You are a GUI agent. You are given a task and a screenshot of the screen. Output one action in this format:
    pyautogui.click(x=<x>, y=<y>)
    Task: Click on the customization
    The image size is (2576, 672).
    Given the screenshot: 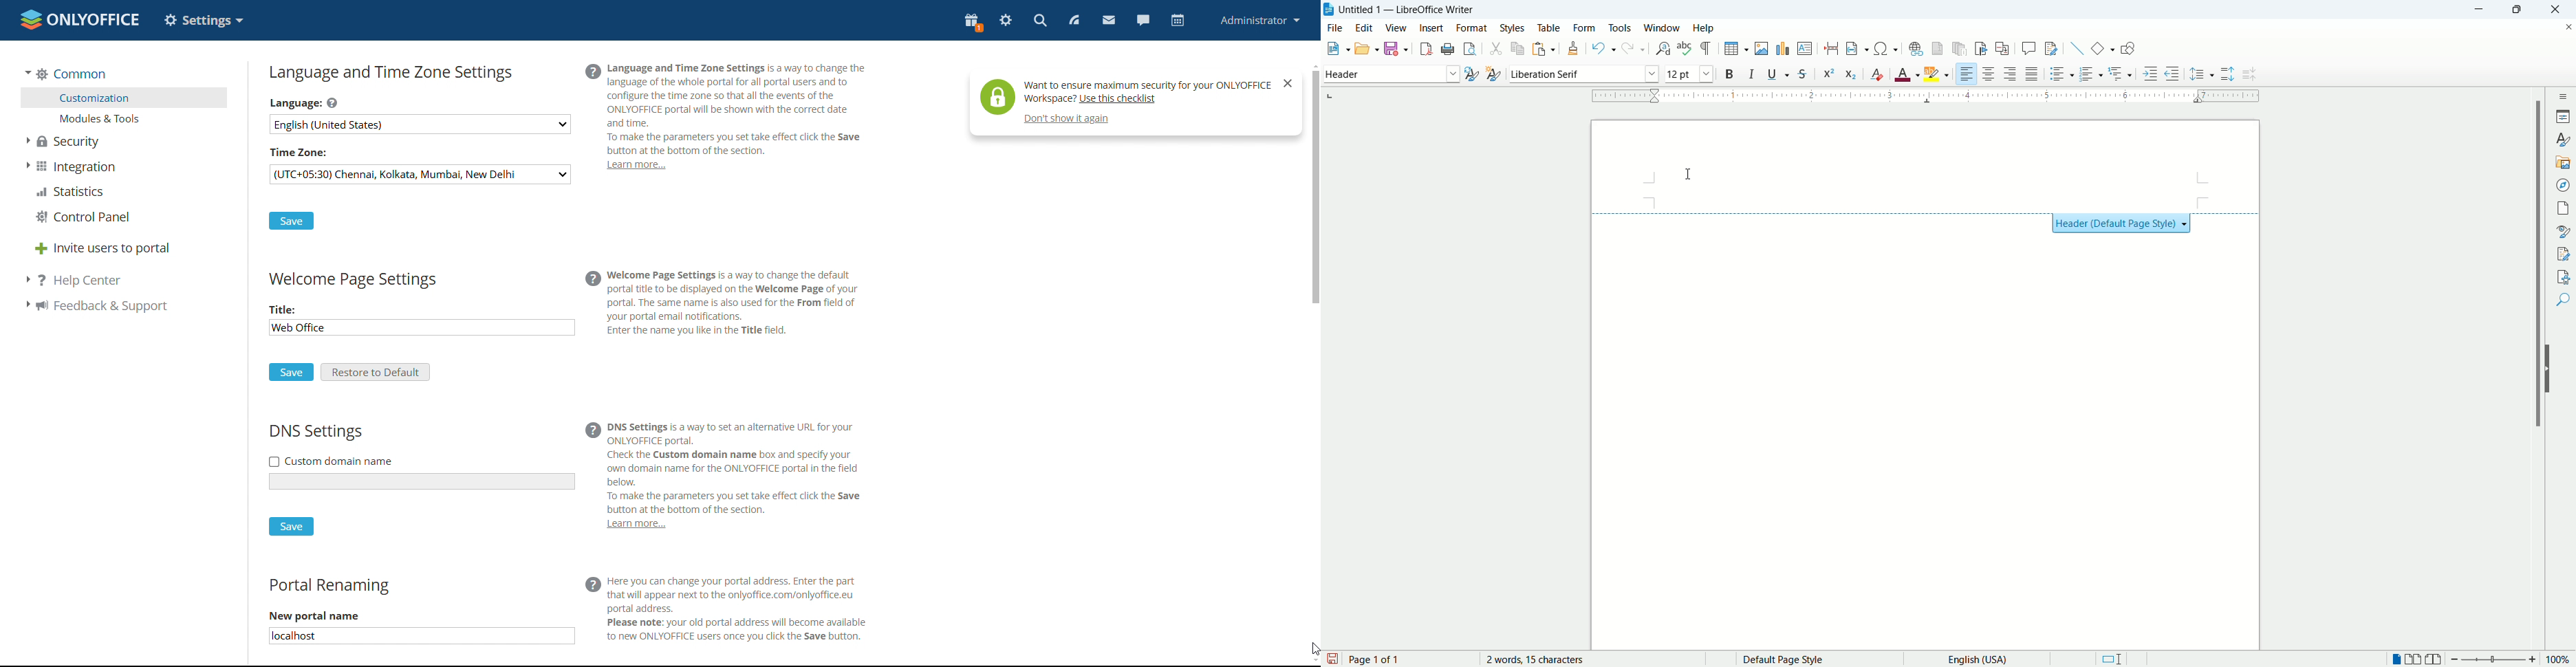 What is the action you would take?
    pyautogui.click(x=125, y=98)
    